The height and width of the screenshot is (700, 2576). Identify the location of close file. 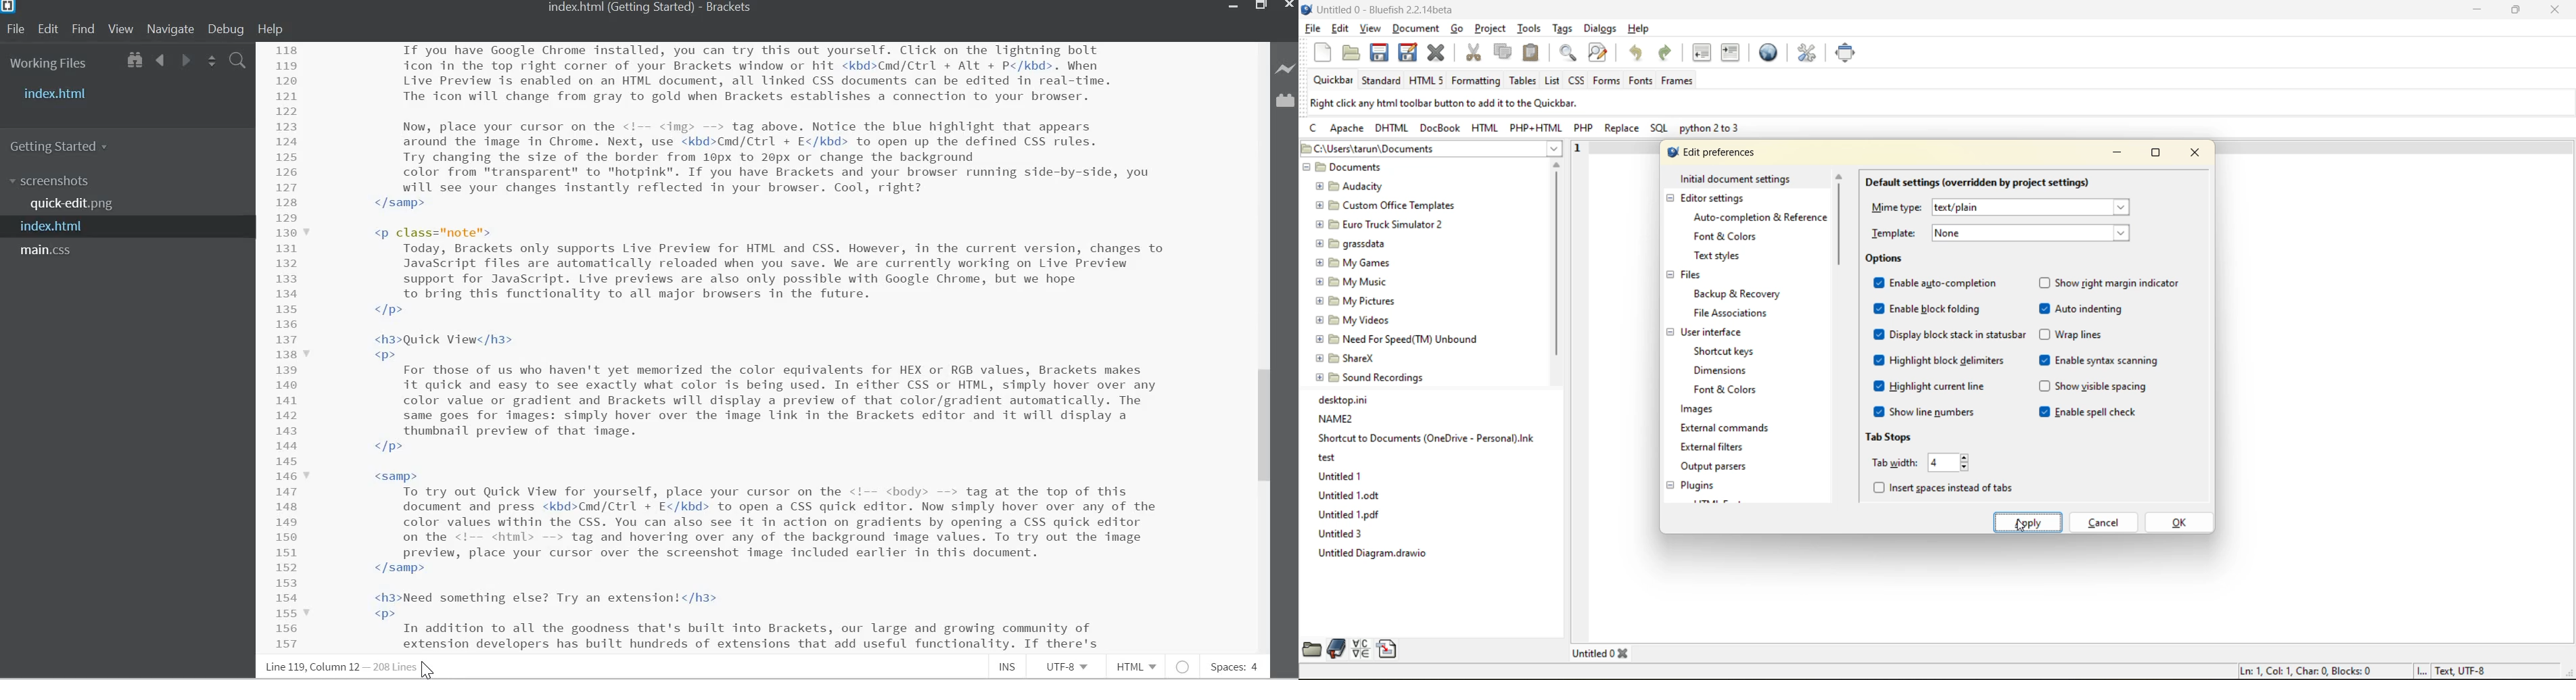
(1437, 53).